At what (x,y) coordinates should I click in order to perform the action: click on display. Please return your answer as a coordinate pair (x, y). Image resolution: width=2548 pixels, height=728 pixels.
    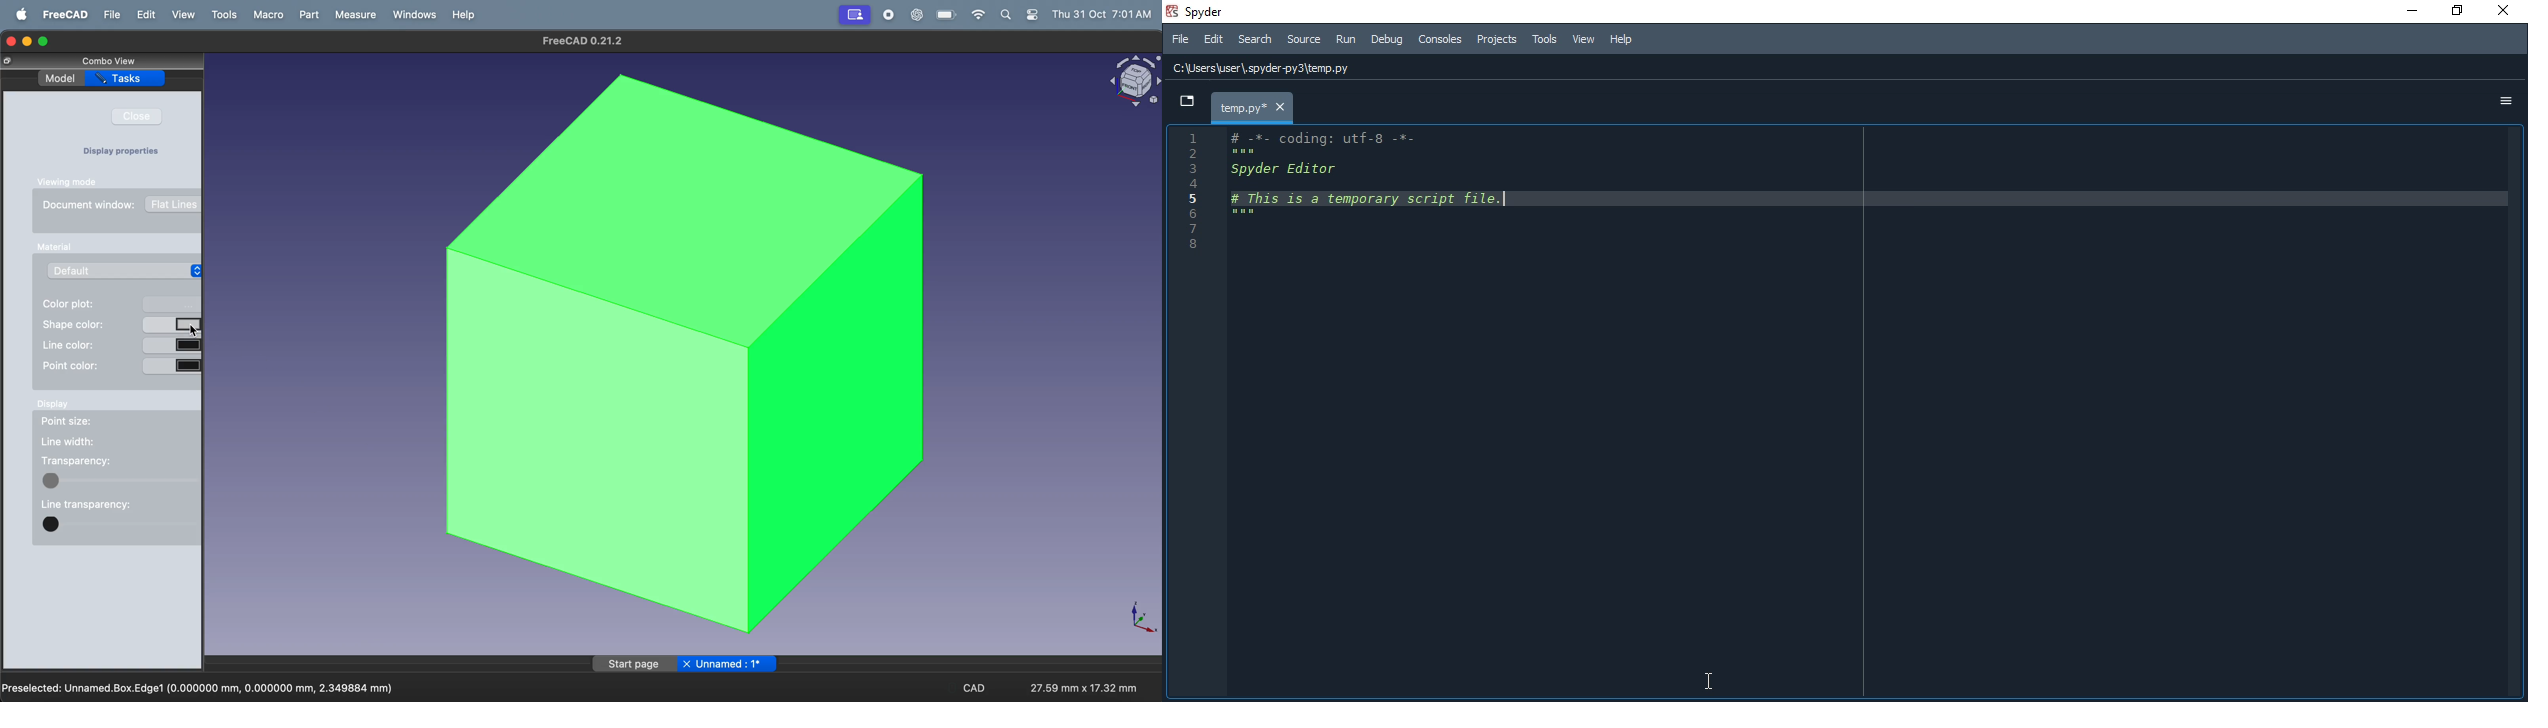
    Looking at the image, I should click on (55, 406).